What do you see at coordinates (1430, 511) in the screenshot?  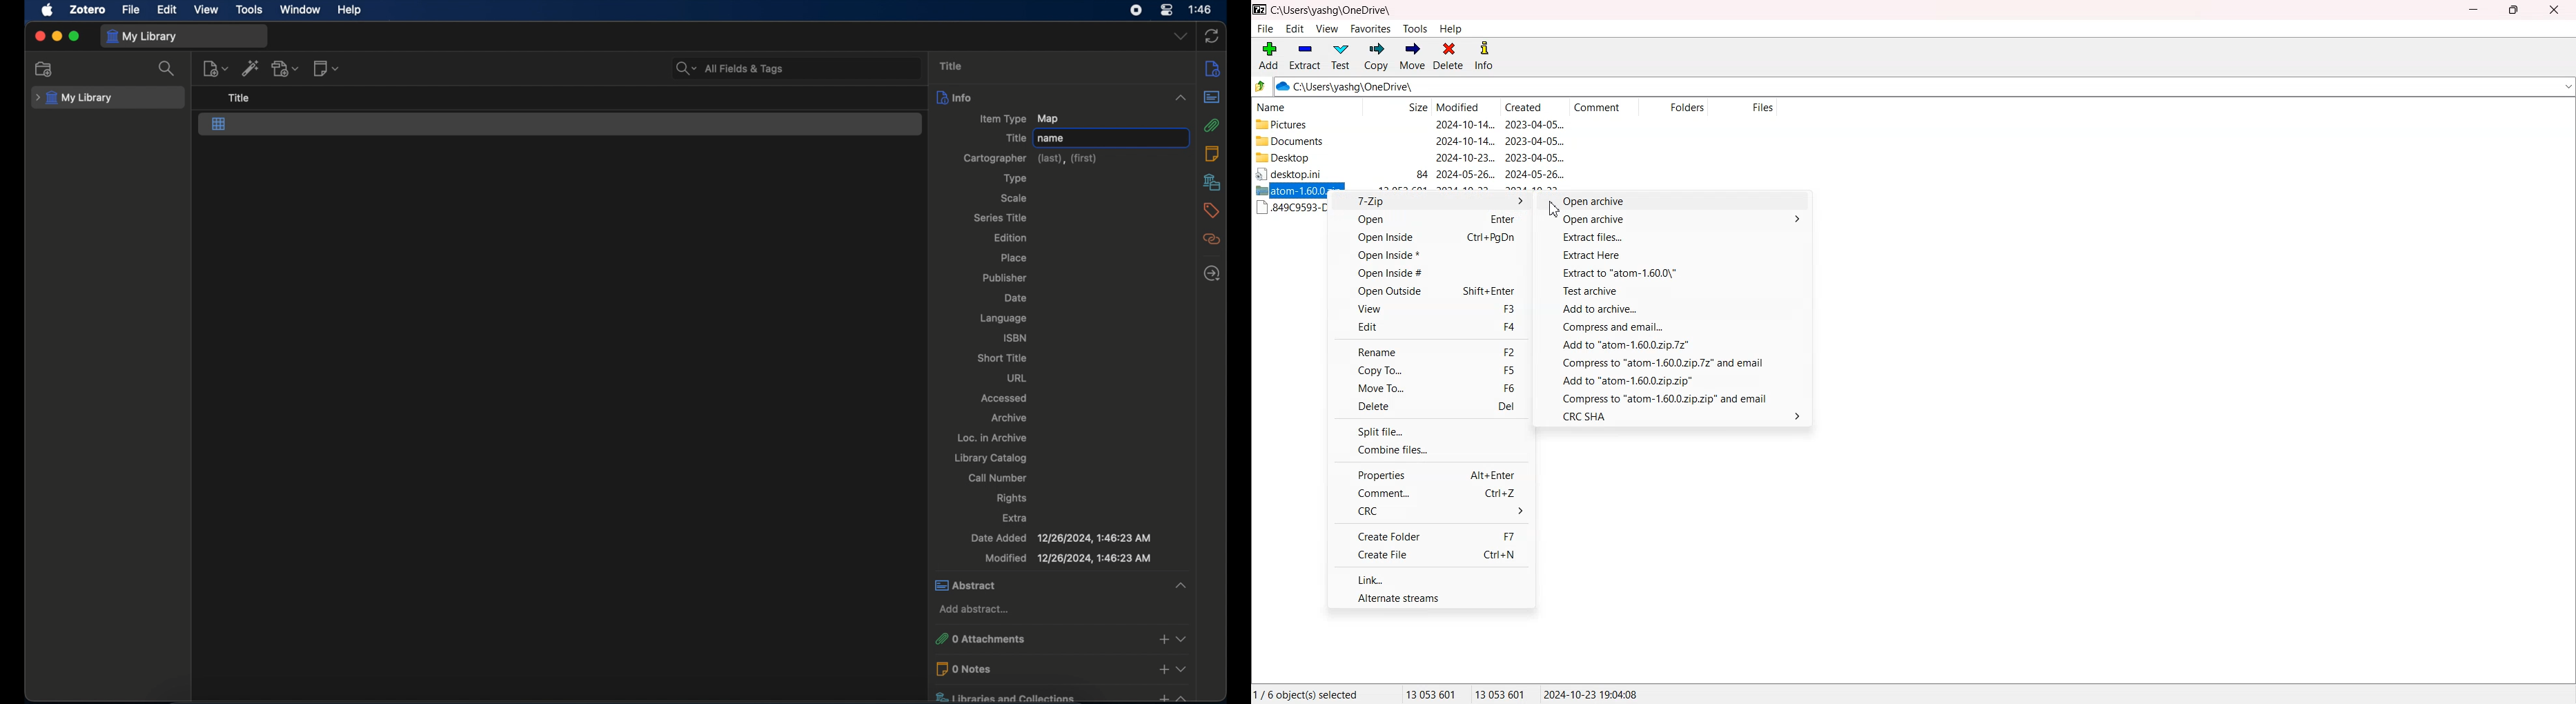 I see `CRC` at bounding box center [1430, 511].